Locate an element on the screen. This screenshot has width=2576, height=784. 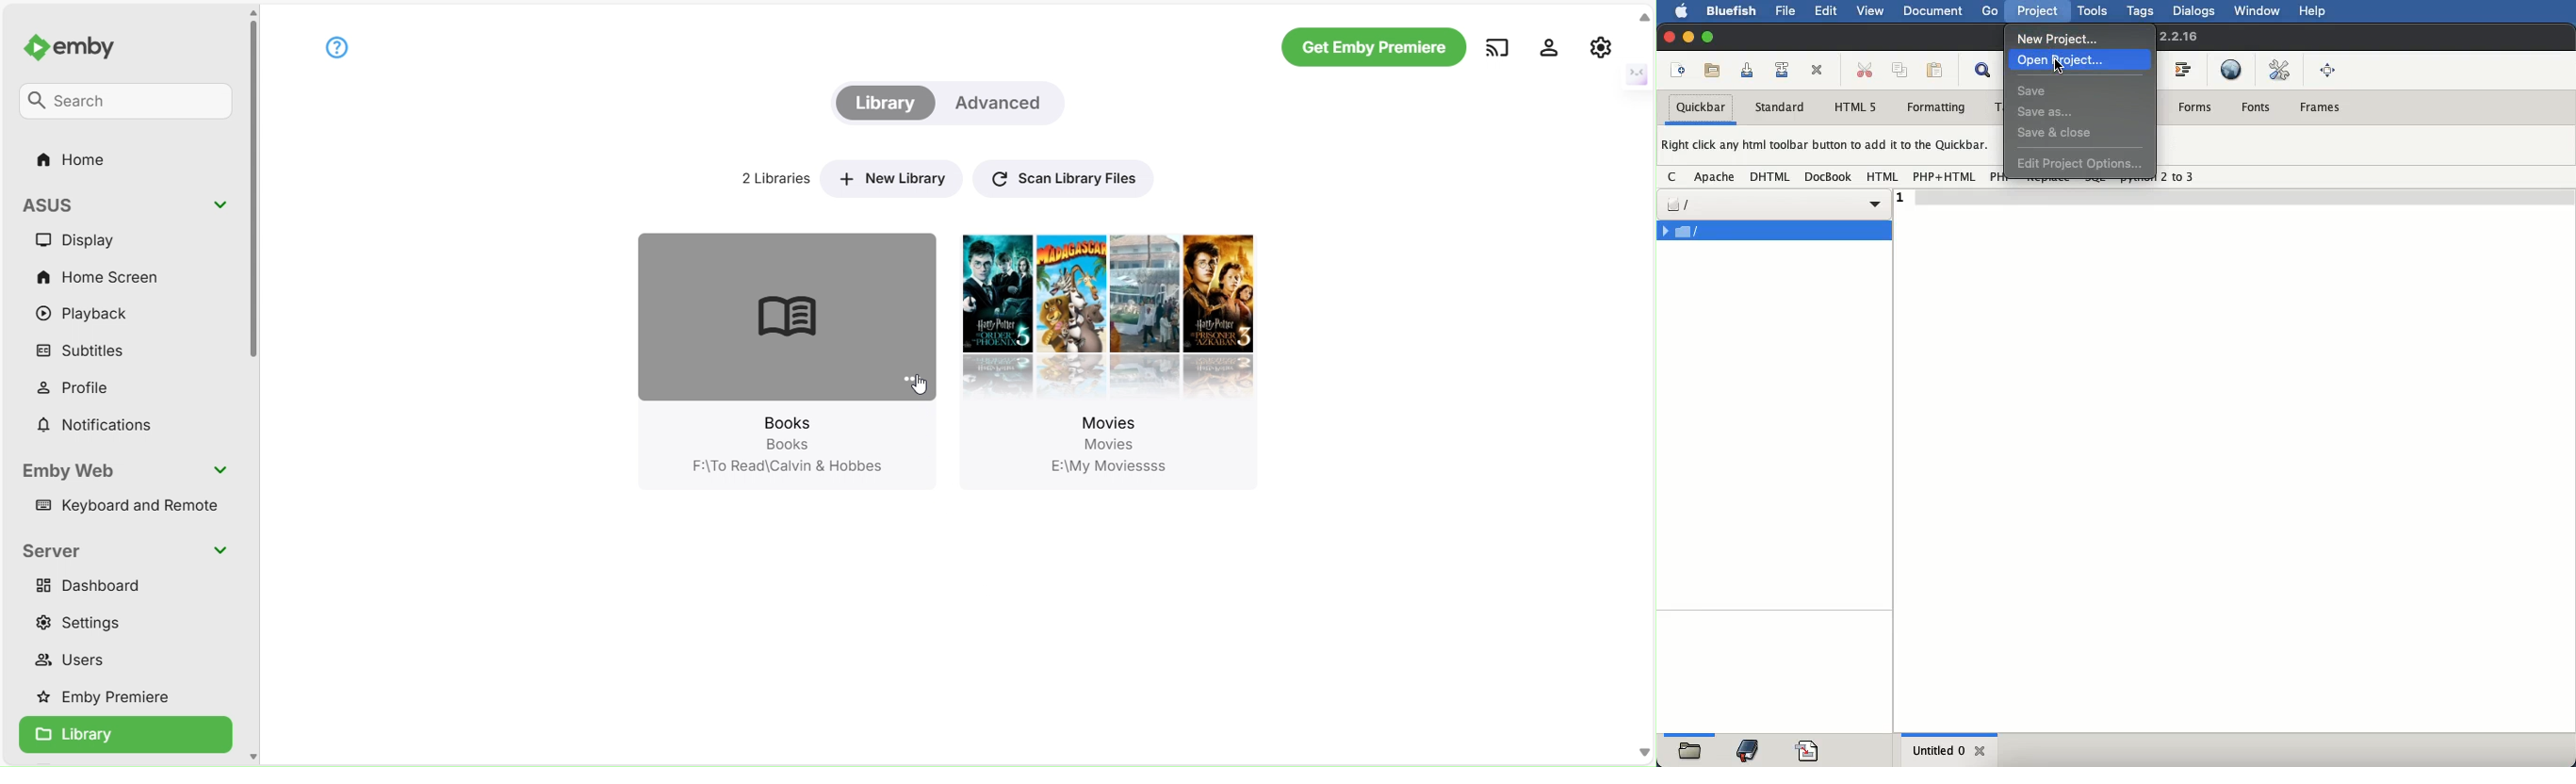
html is located at coordinates (1883, 178).